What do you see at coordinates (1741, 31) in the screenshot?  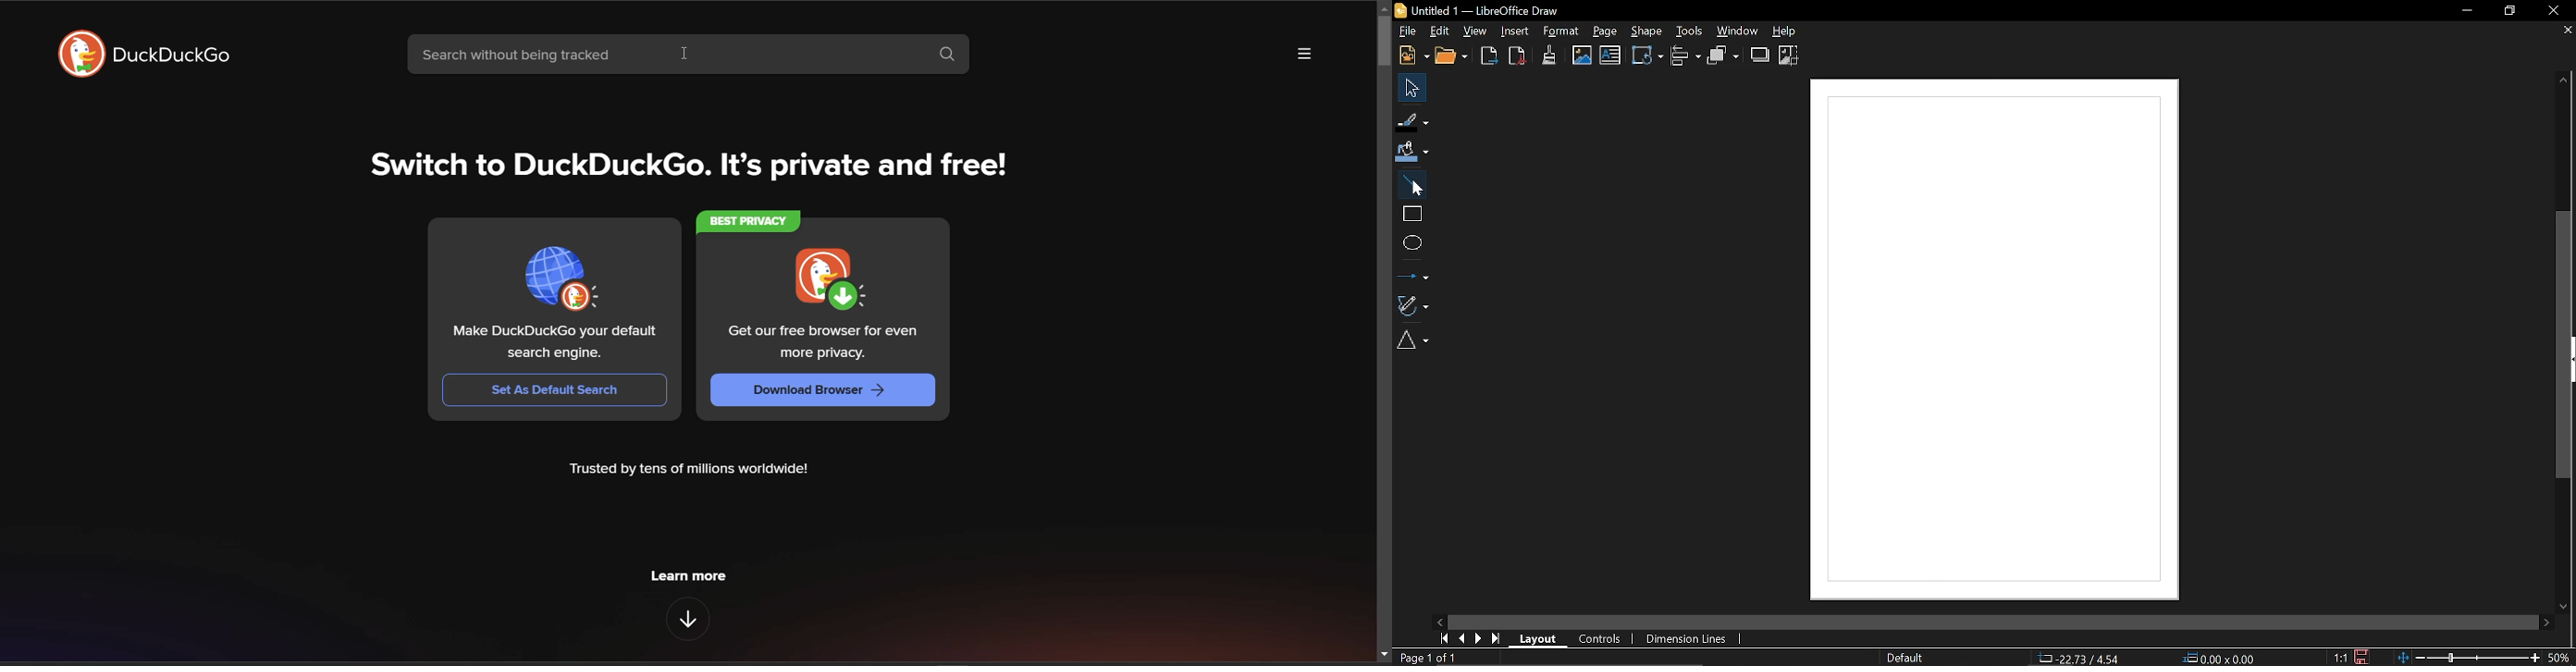 I see `Window` at bounding box center [1741, 31].